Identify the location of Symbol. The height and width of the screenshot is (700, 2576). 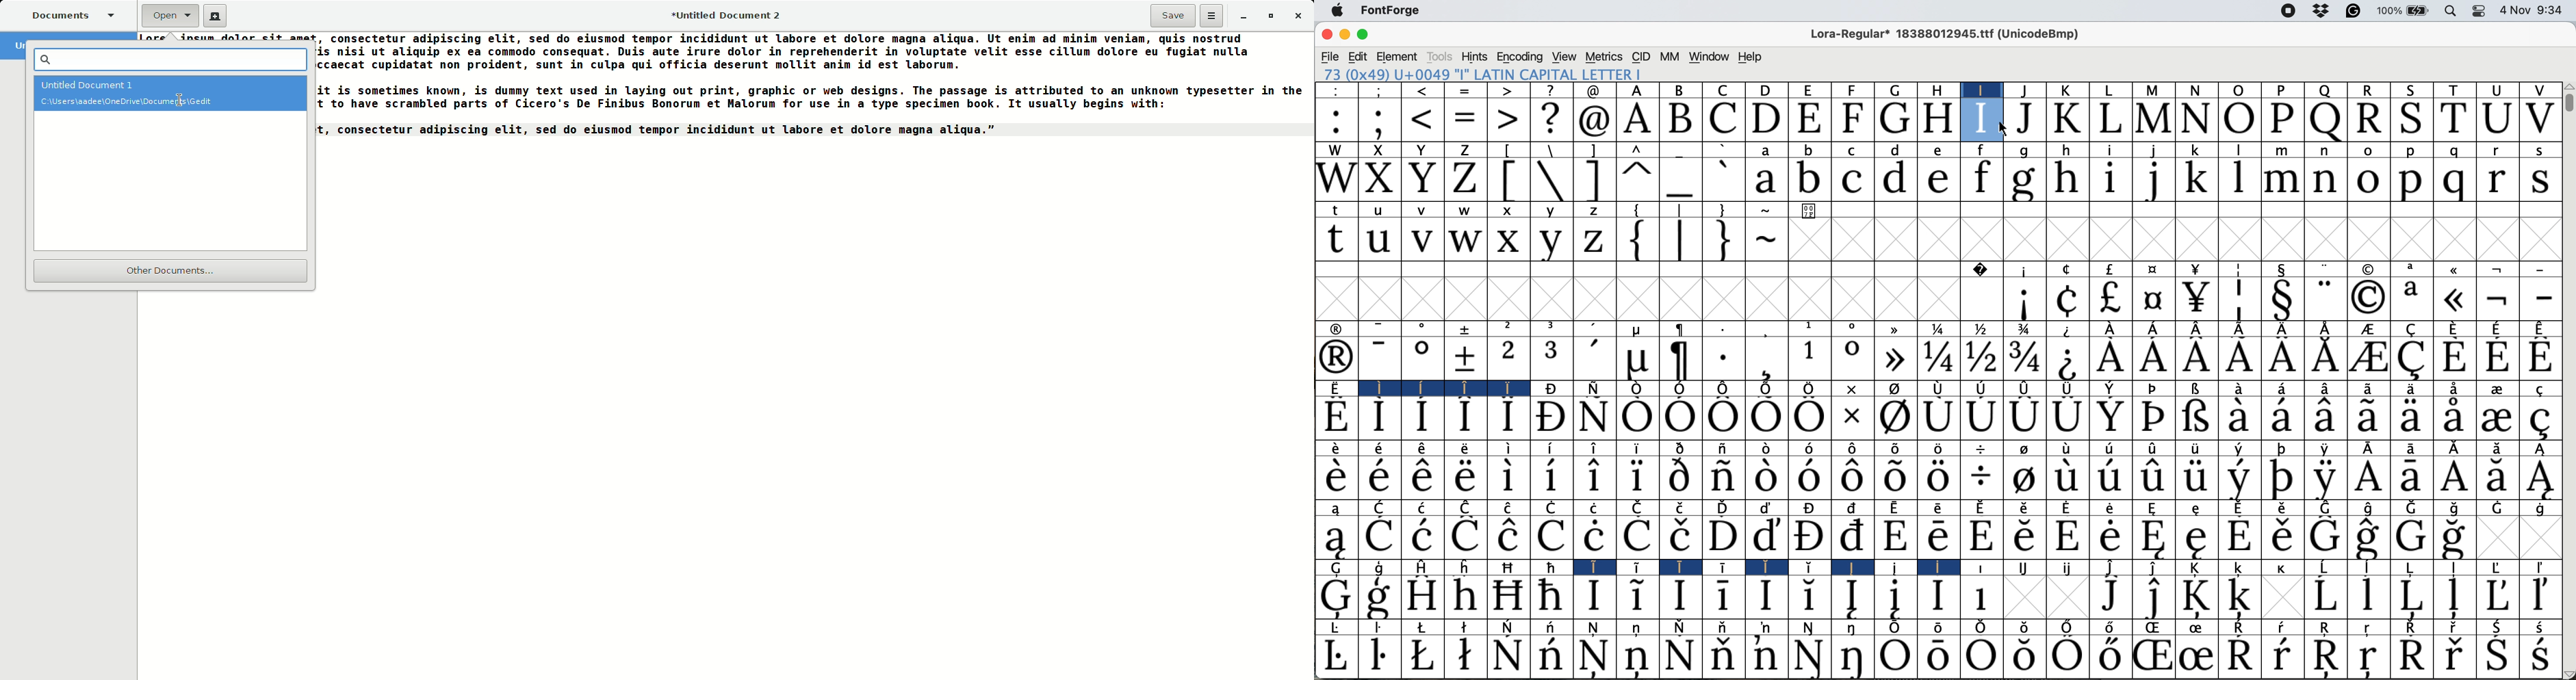
(2198, 656).